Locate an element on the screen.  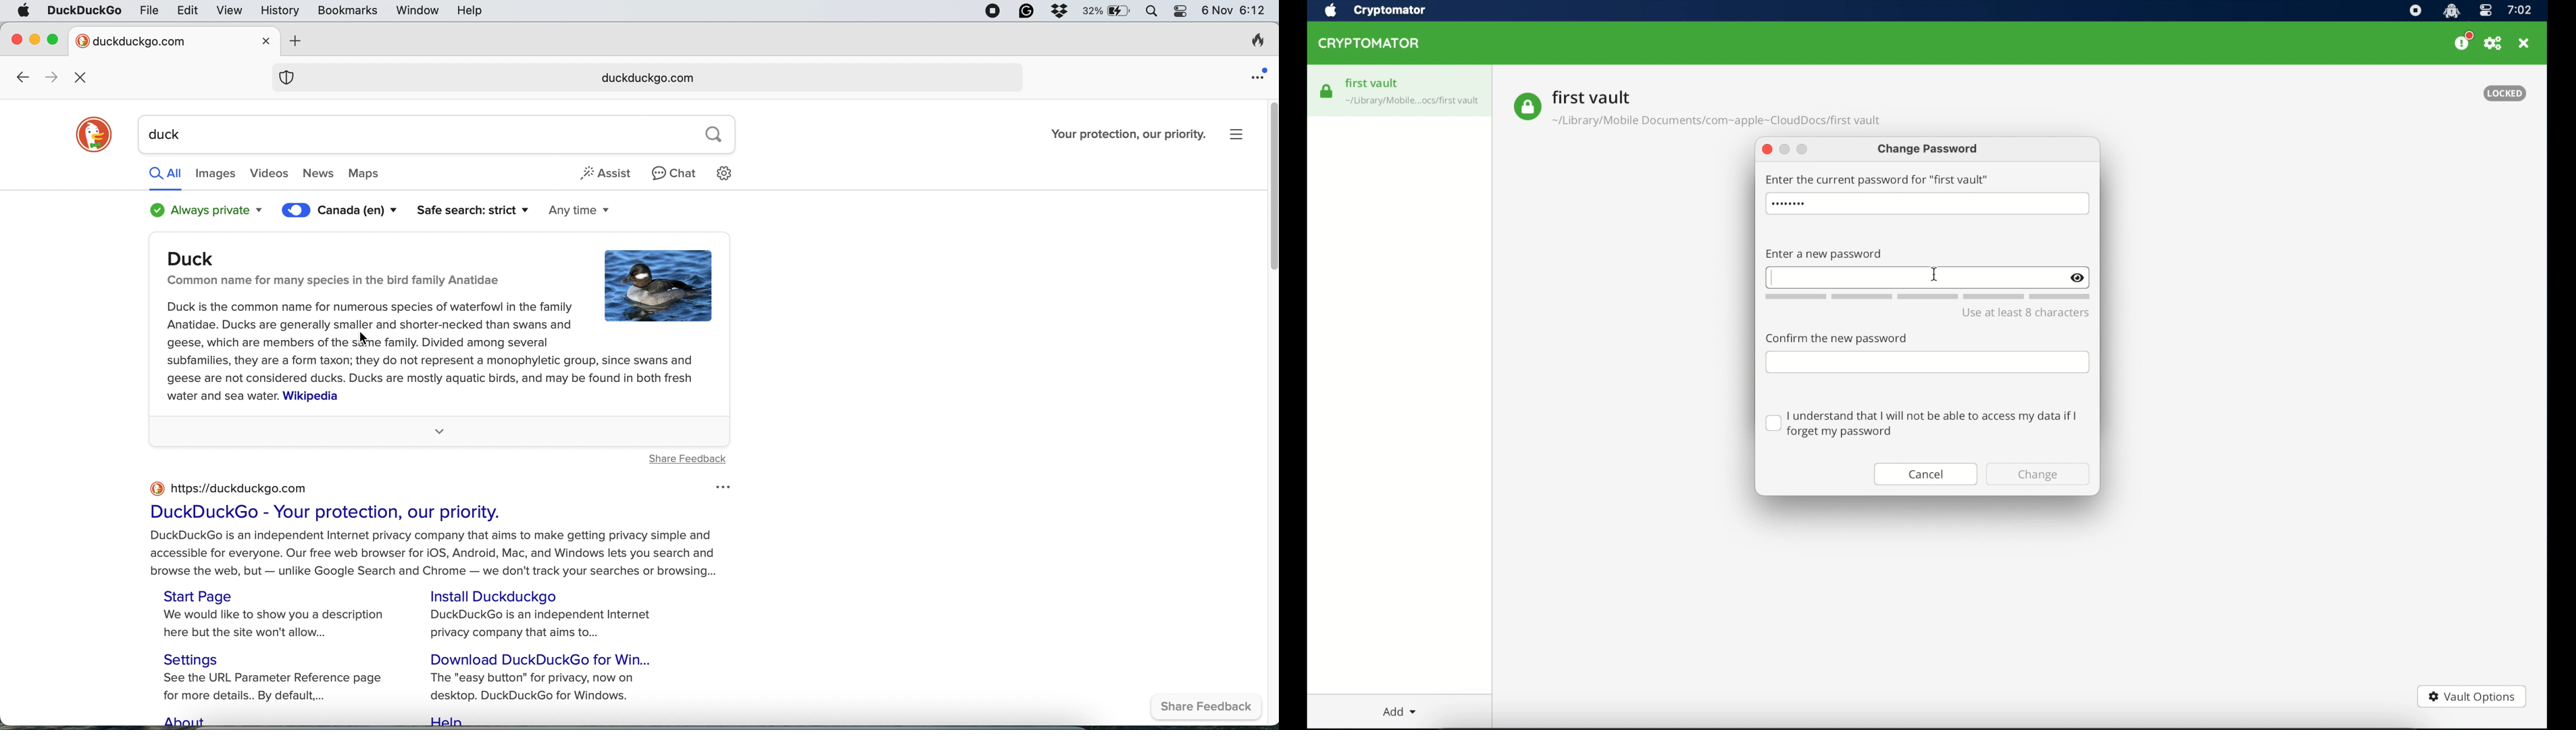
spotlight search is located at coordinates (1154, 11).